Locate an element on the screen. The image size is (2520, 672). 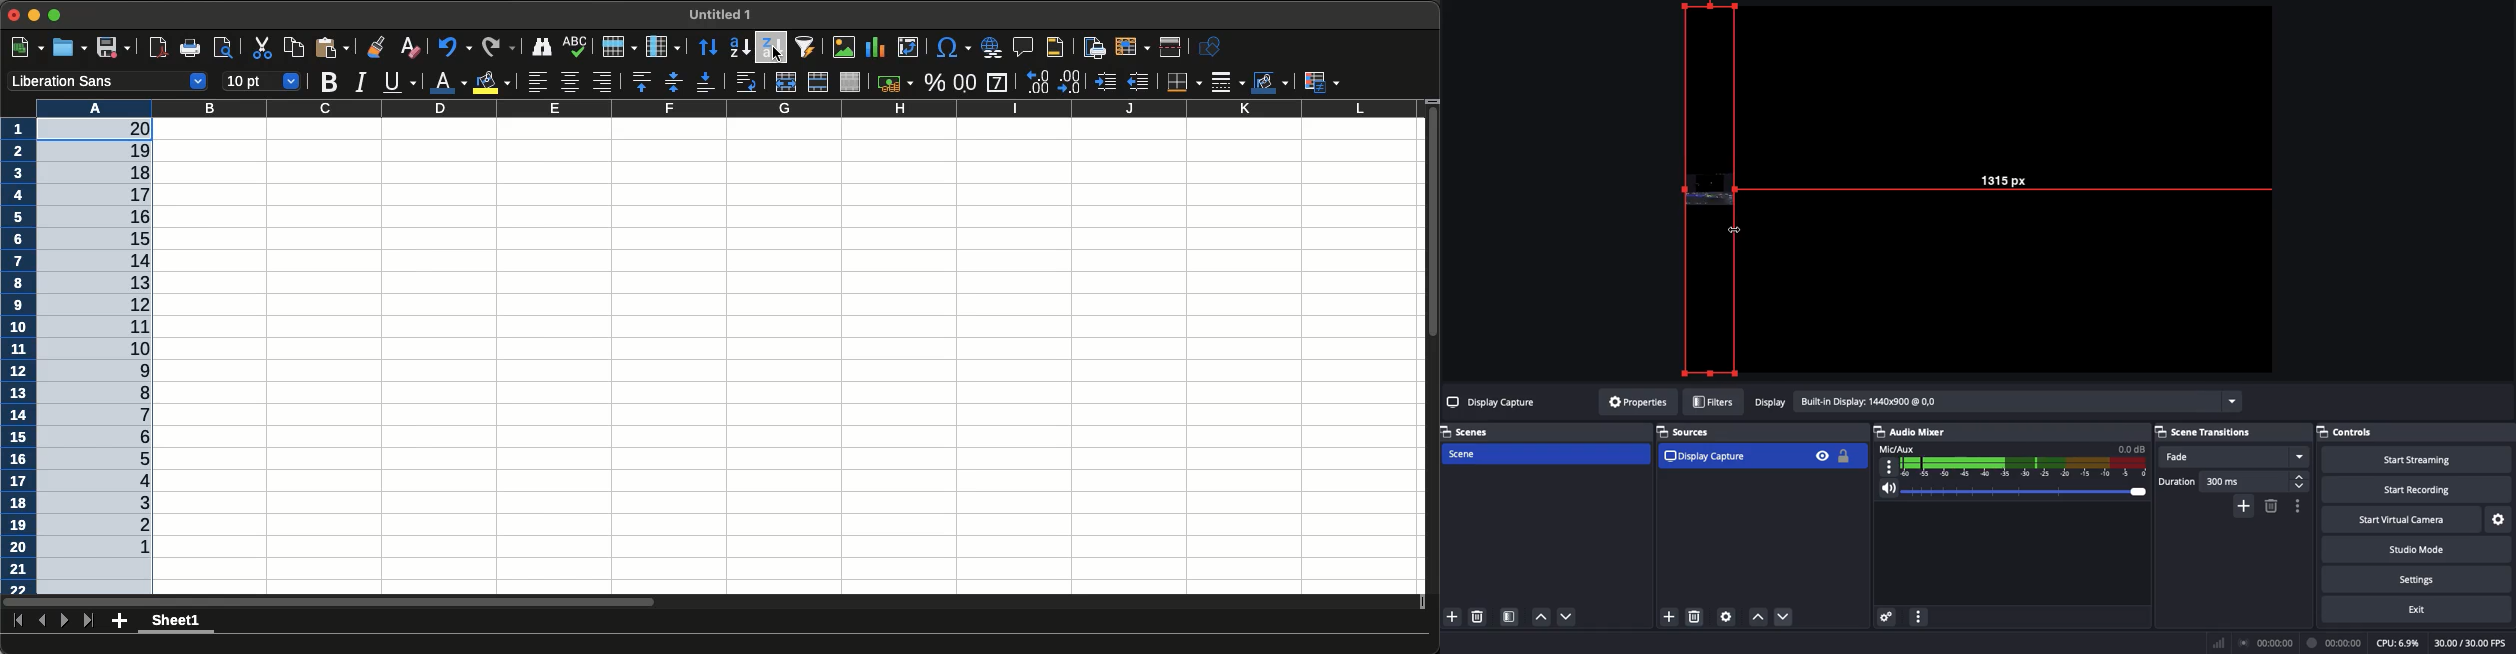
Scene transition is located at coordinates (2205, 432).